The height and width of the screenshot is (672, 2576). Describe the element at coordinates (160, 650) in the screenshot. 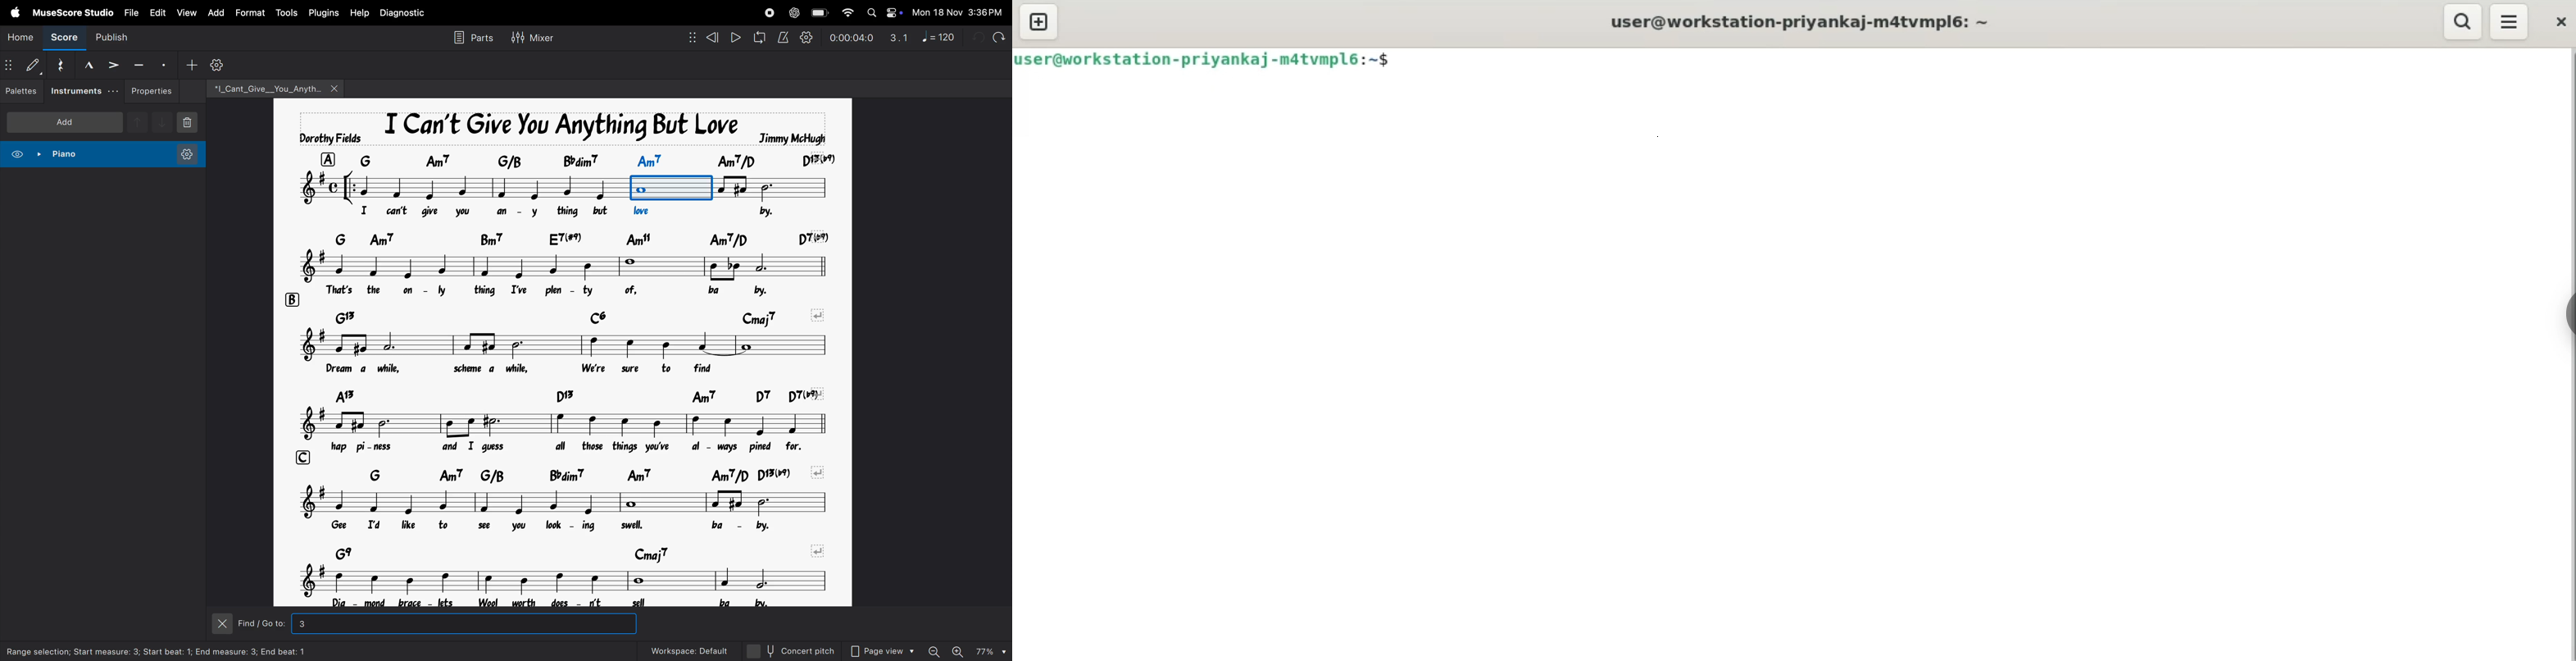

I see `selection information` at that location.